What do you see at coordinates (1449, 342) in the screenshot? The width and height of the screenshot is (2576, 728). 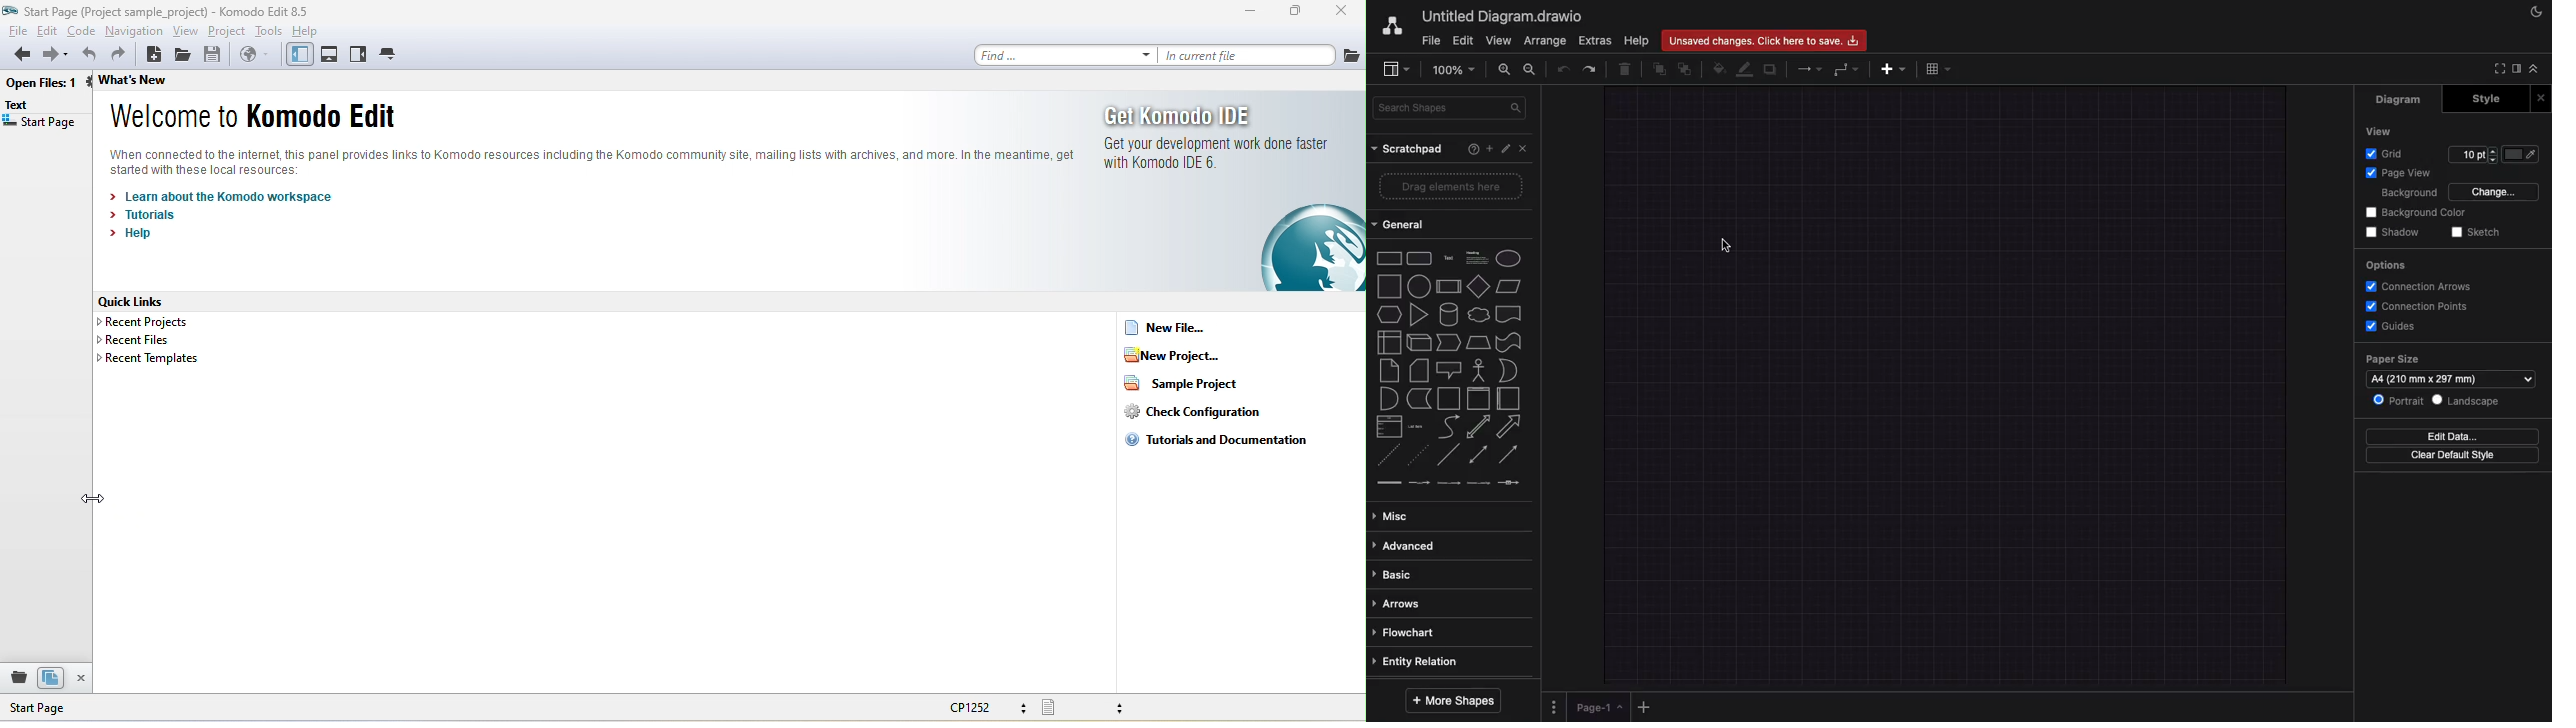 I see `step` at bounding box center [1449, 342].